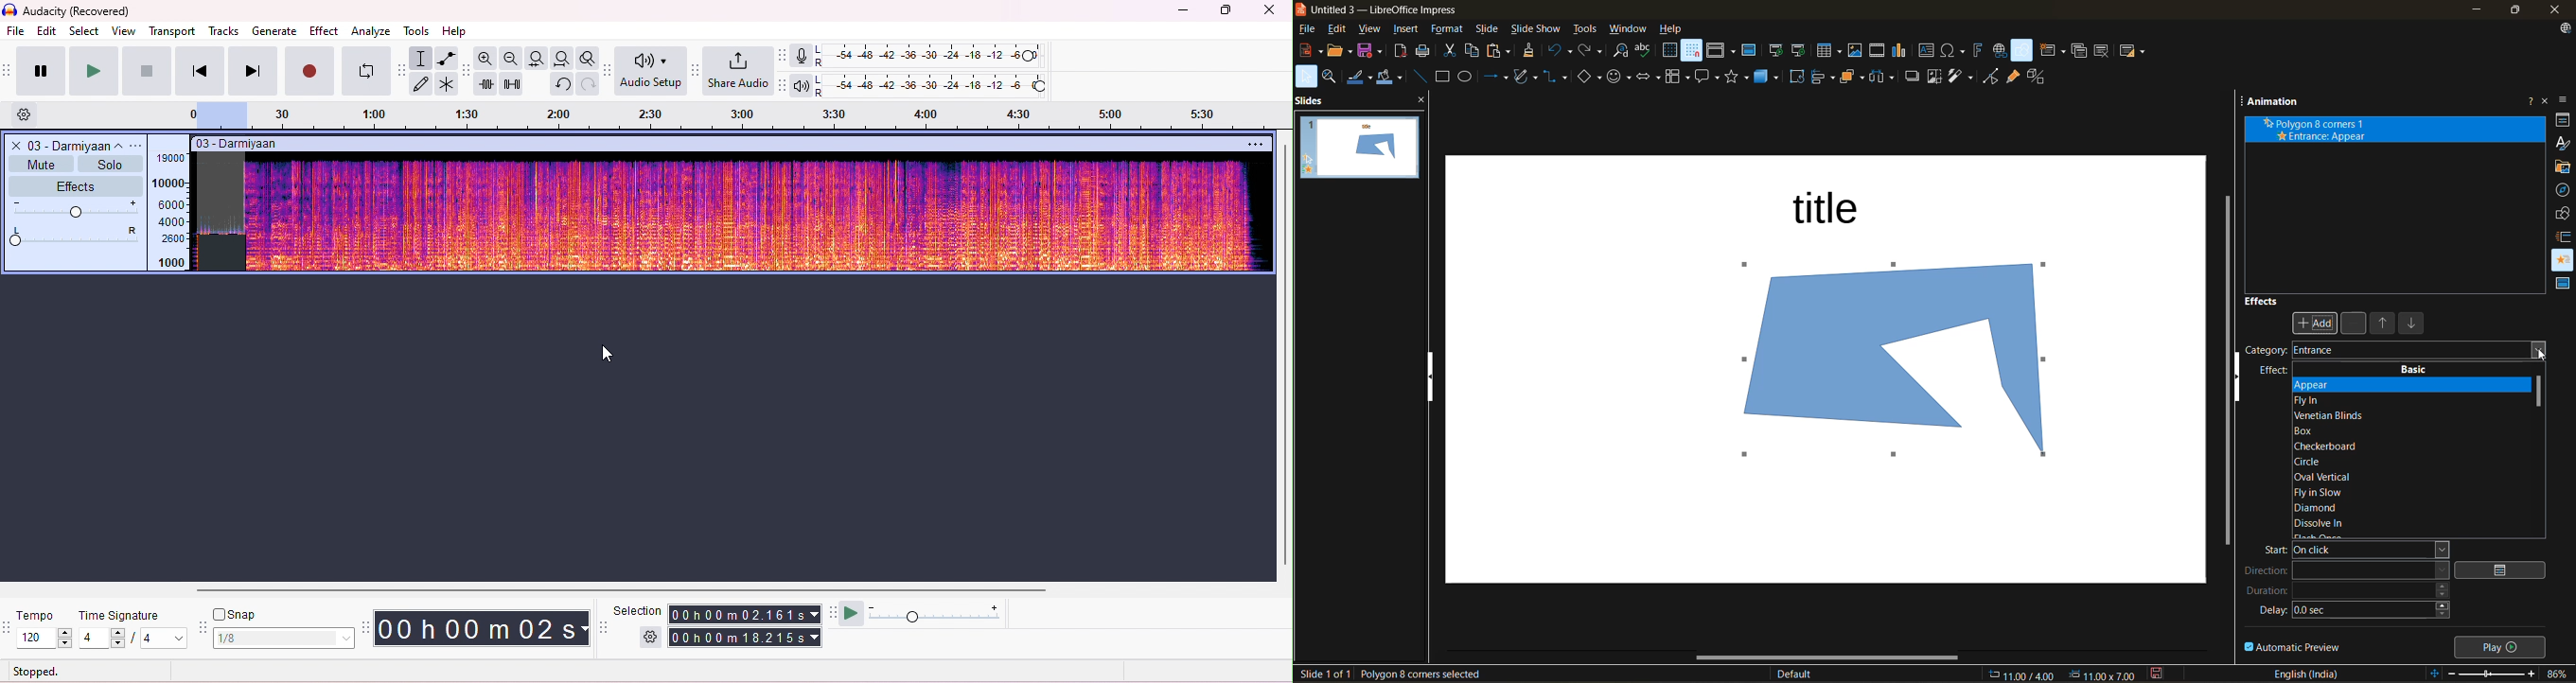 The image size is (2576, 700). What do you see at coordinates (1829, 51) in the screenshot?
I see `table` at bounding box center [1829, 51].